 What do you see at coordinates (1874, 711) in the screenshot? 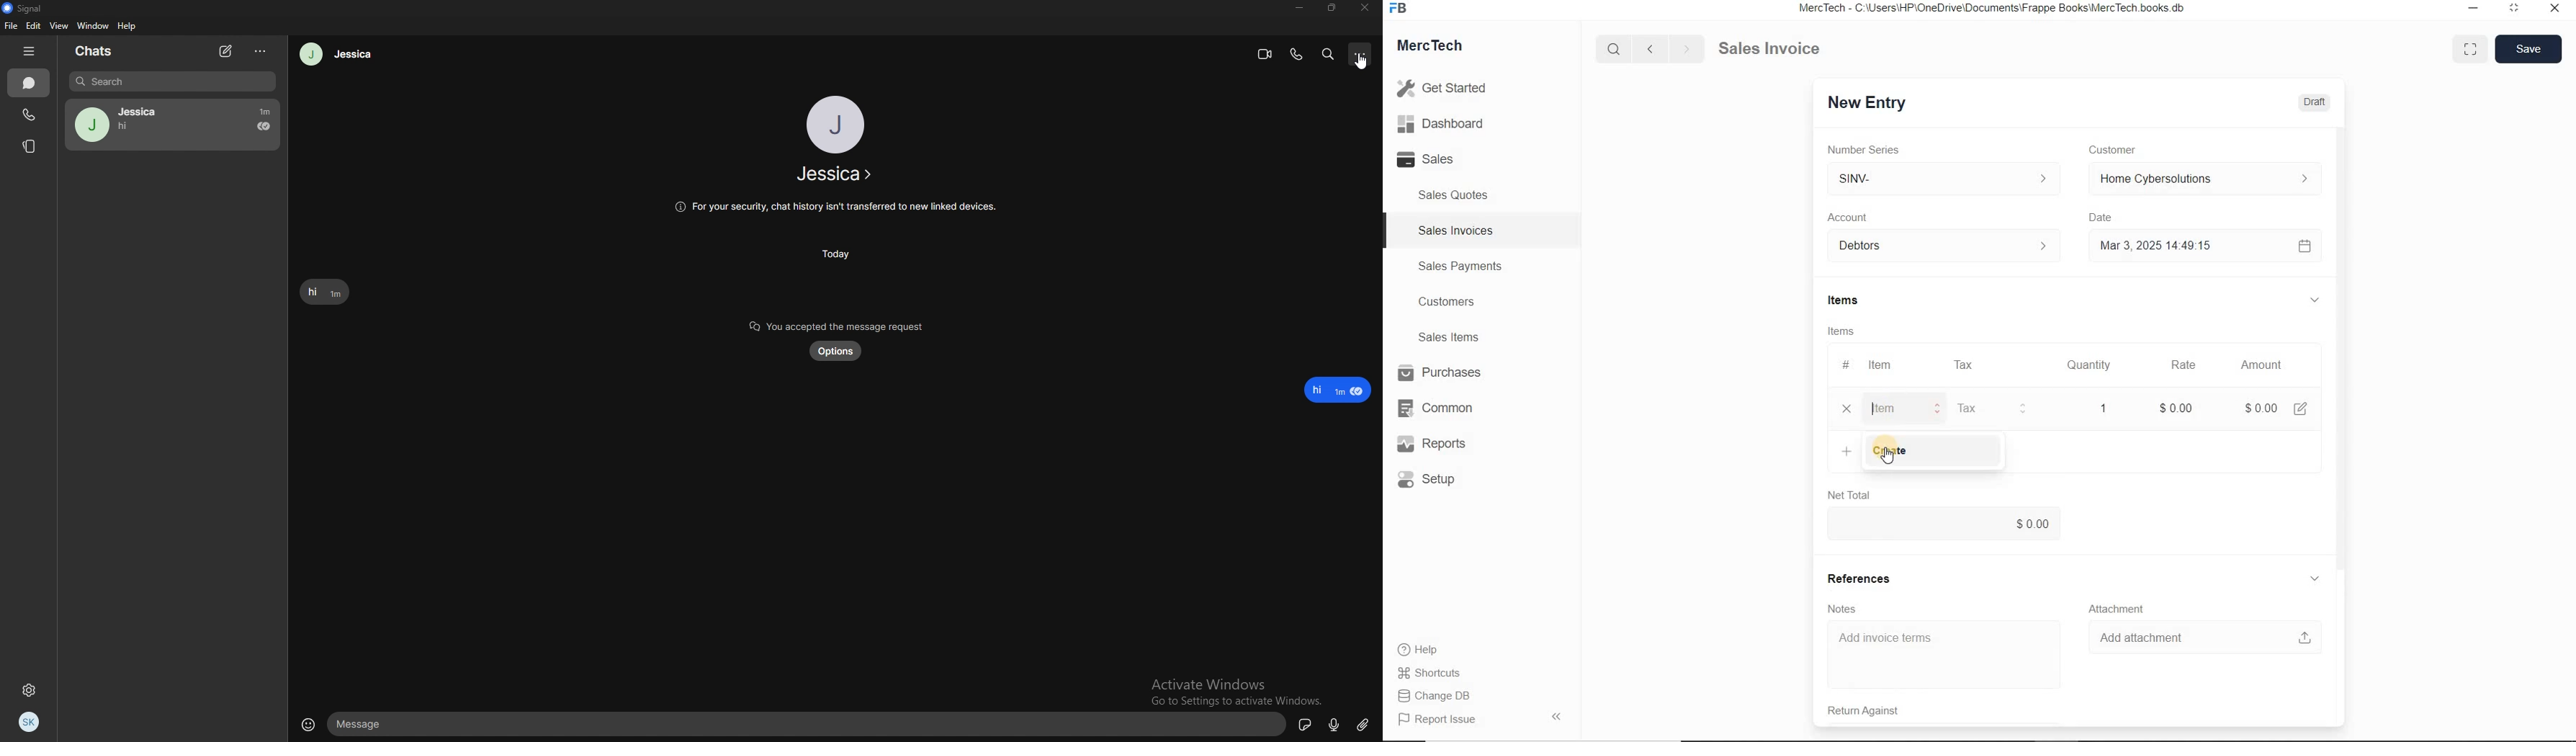
I see `Return Against` at bounding box center [1874, 711].